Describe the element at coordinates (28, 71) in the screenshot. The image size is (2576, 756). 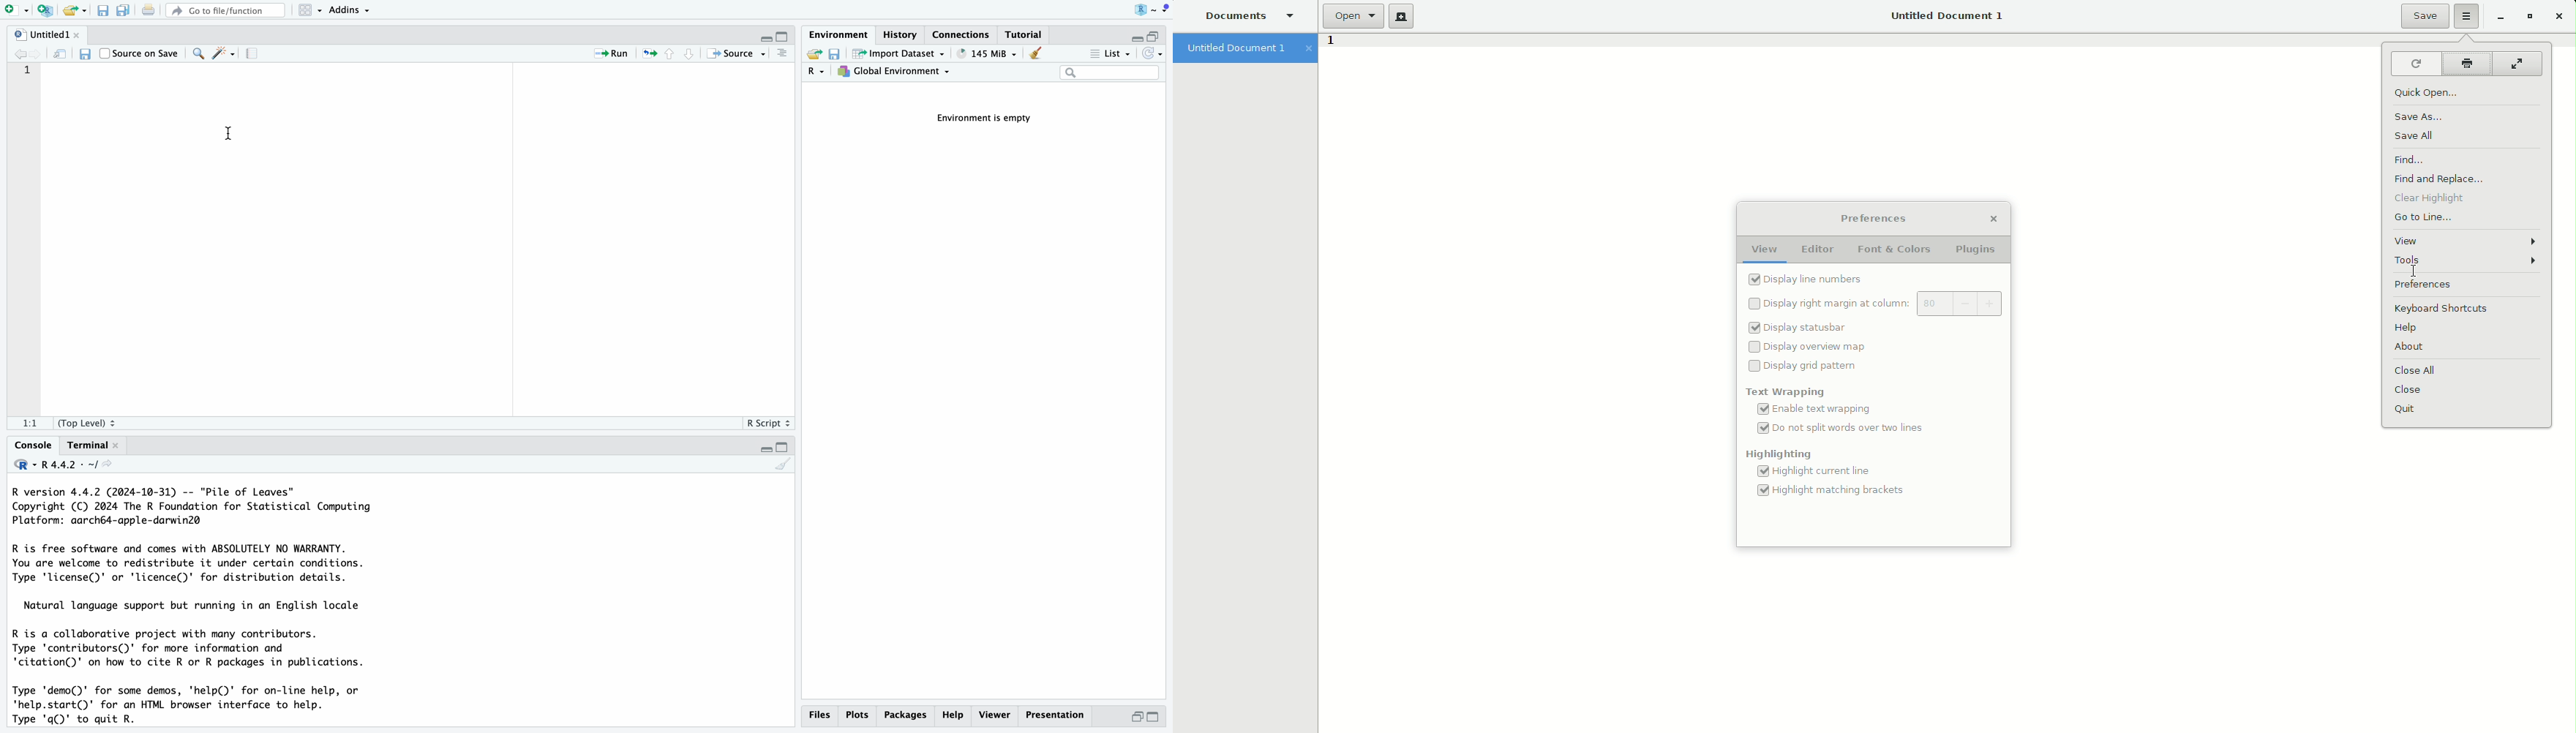
I see `1` at that location.